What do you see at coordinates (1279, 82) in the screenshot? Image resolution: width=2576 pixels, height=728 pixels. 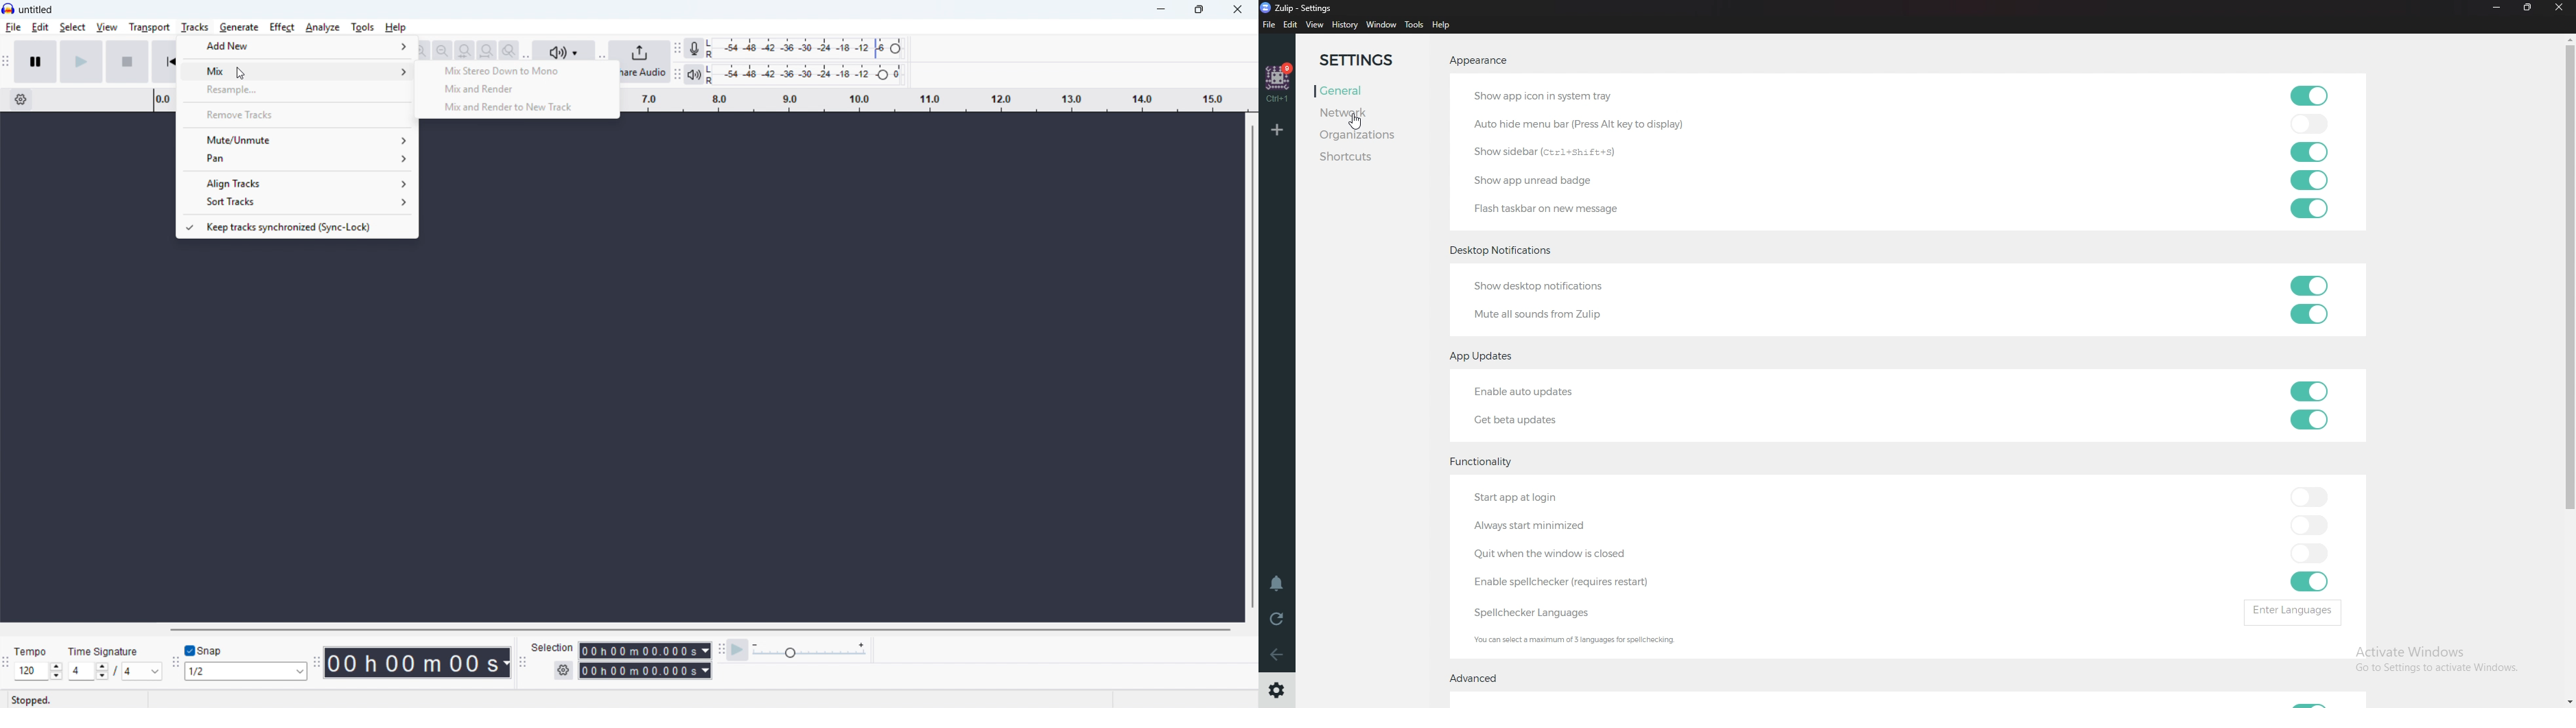 I see `home` at bounding box center [1279, 82].